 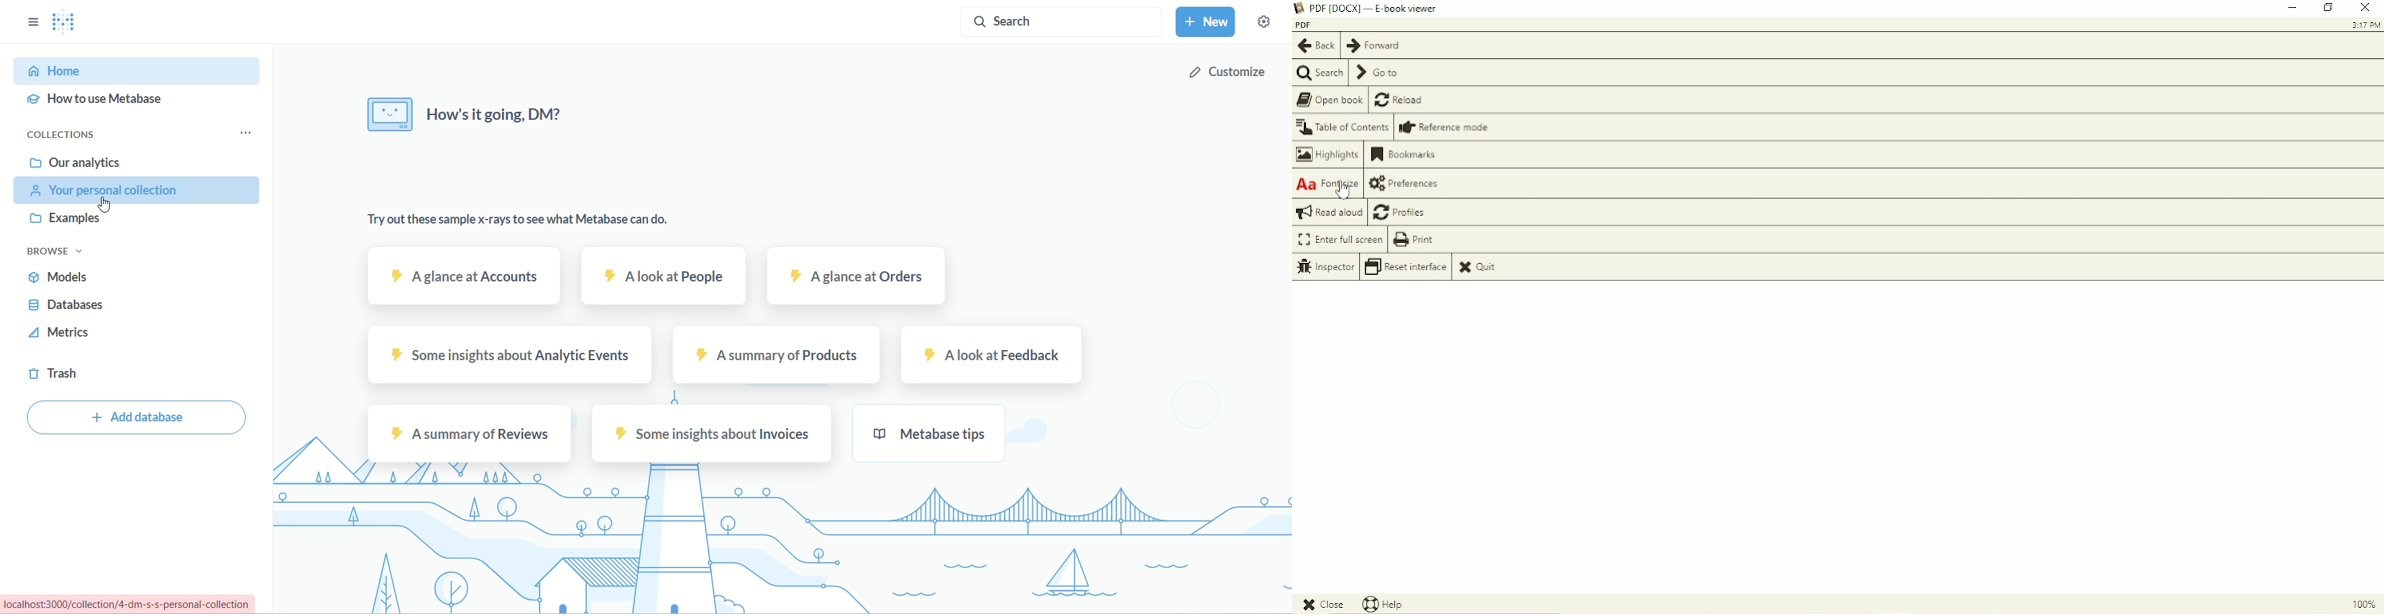 I want to click on Inspector, so click(x=1325, y=267).